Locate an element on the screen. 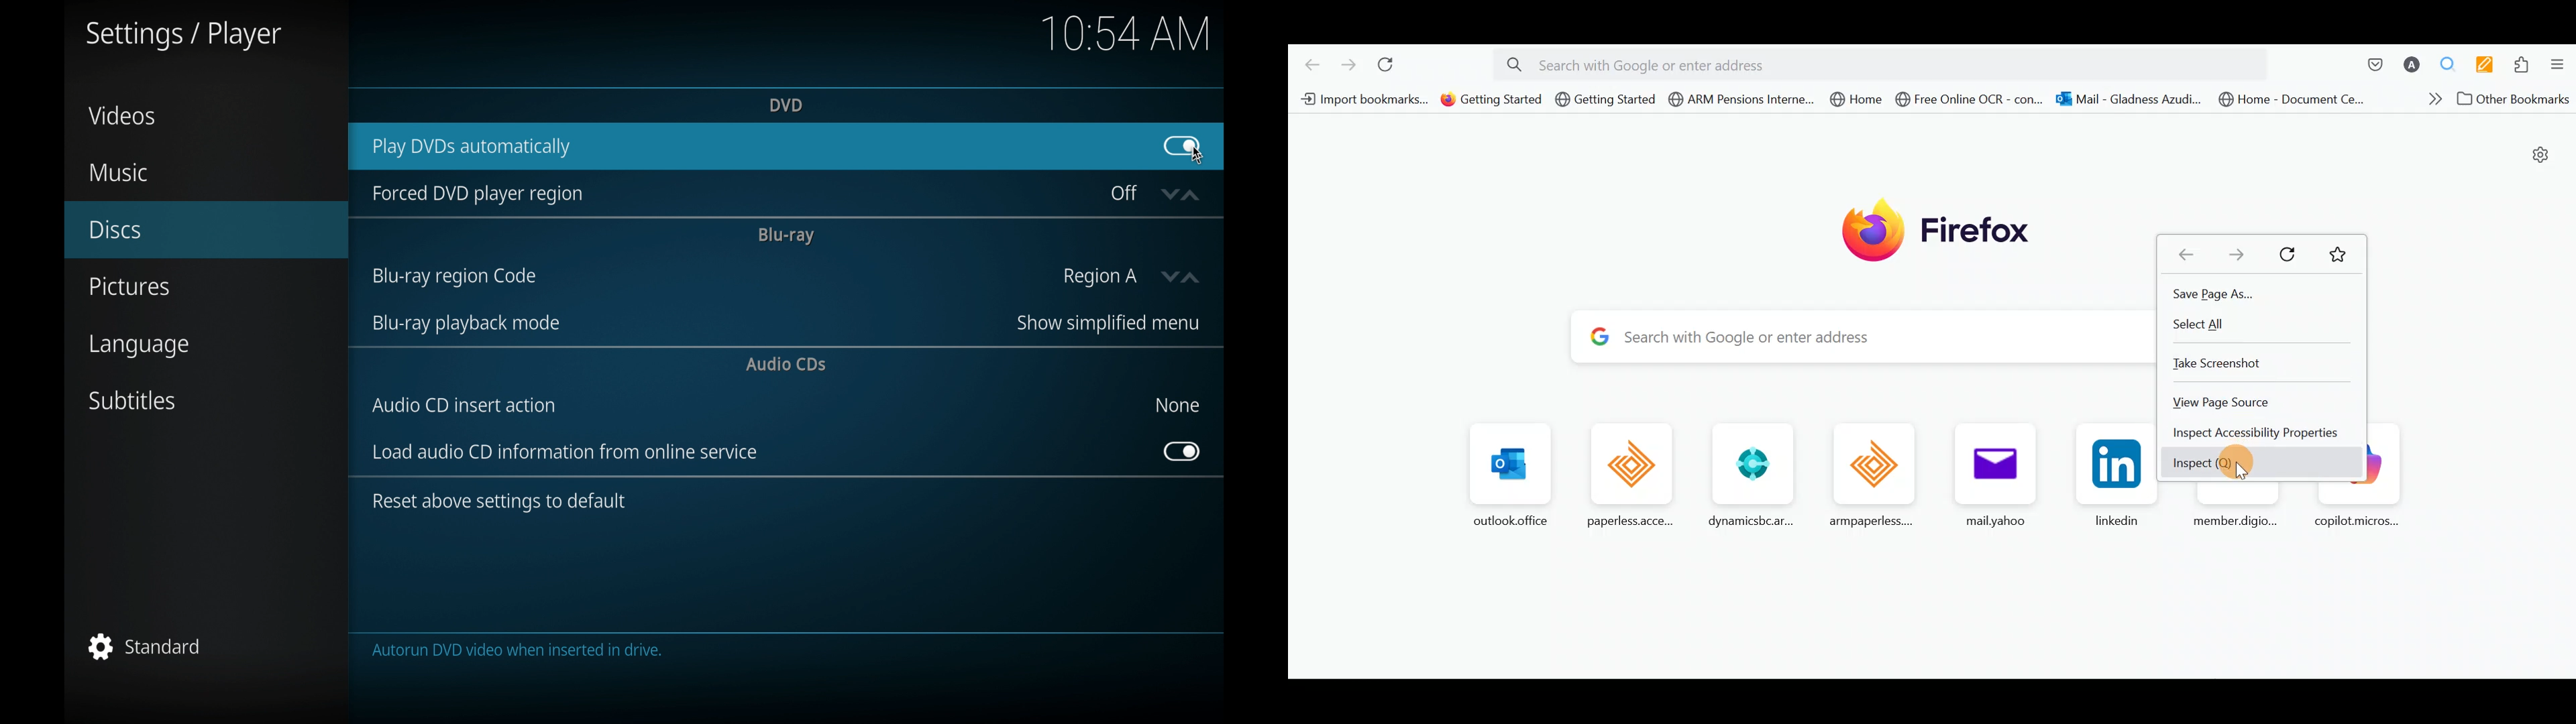 The height and width of the screenshot is (728, 2576). off is located at coordinates (1124, 193).